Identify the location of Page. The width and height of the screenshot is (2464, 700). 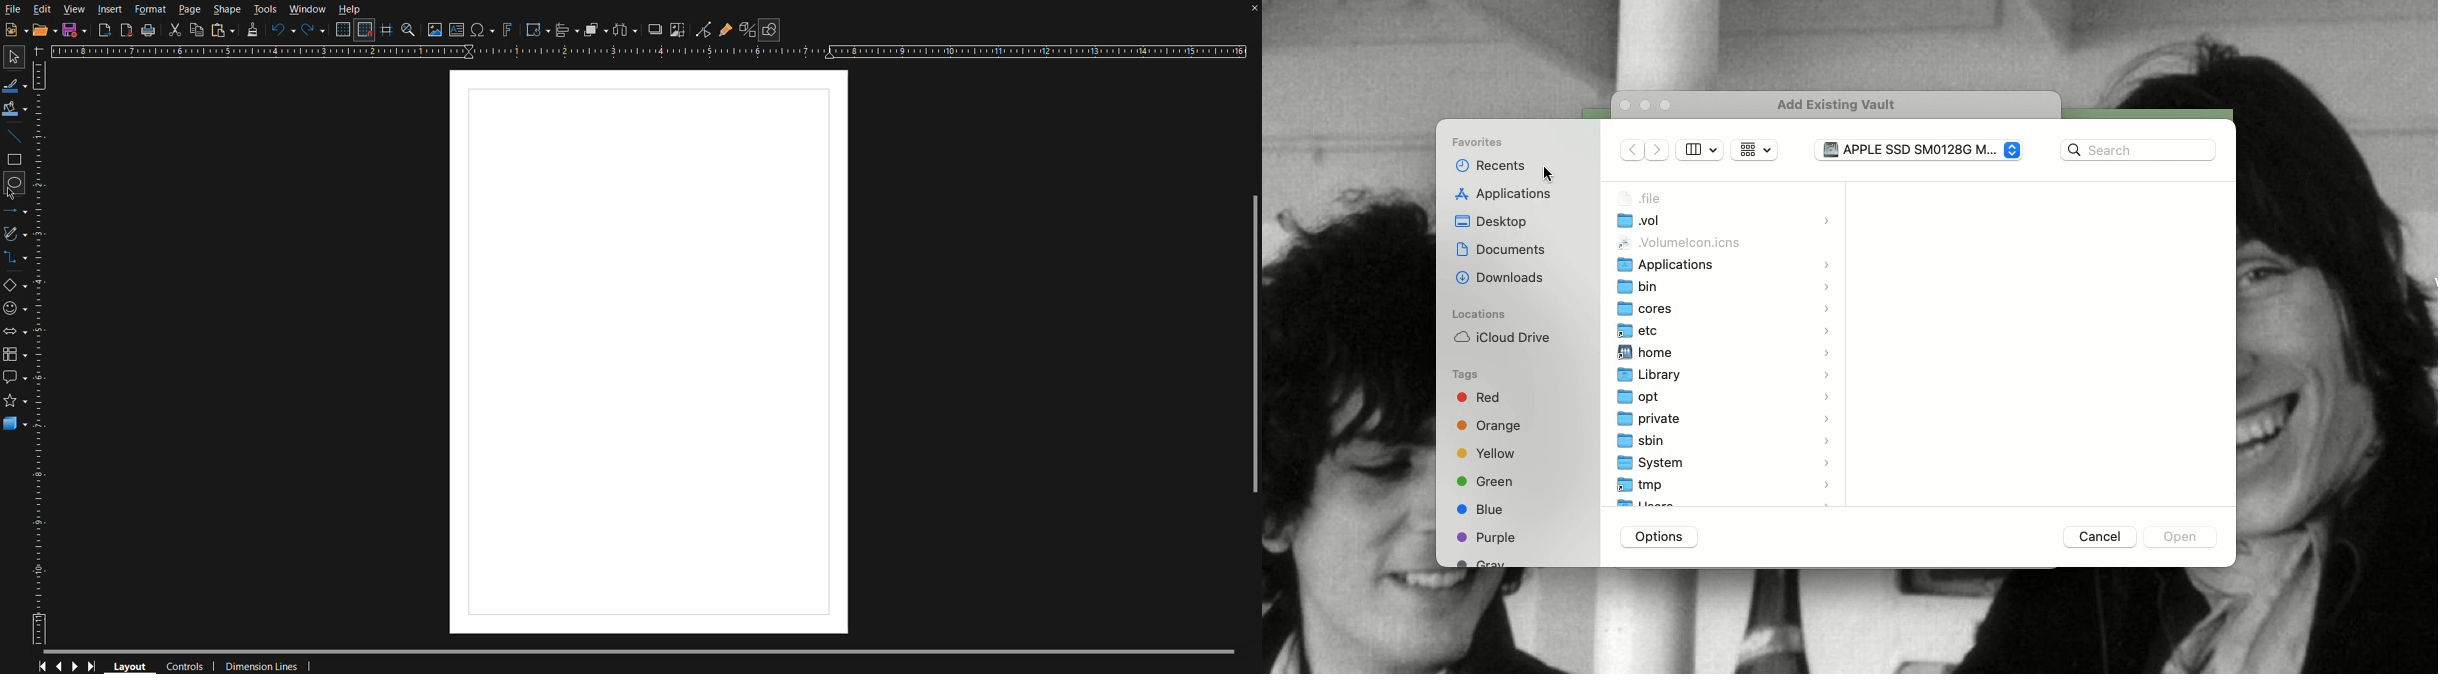
(192, 9).